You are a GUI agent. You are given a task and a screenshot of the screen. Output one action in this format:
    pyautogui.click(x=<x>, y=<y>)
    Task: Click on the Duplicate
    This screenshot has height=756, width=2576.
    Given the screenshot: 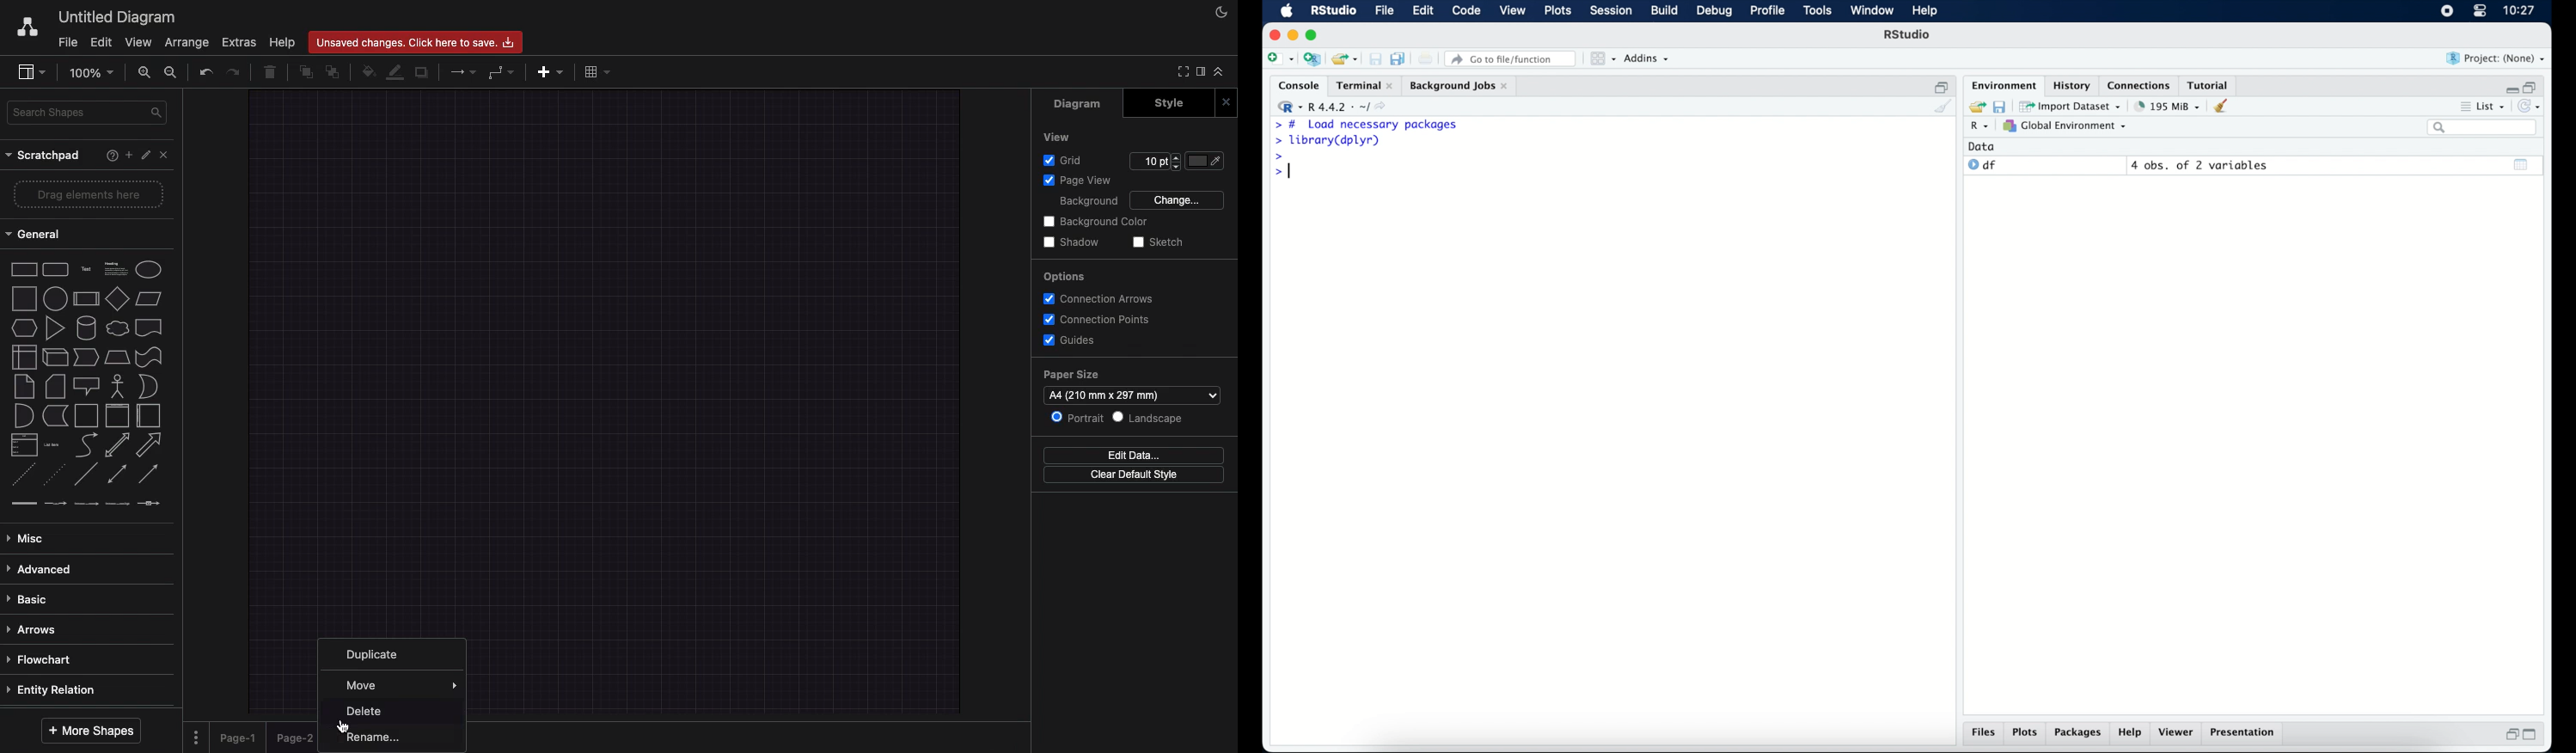 What is the action you would take?
    pyautogui.click(x=377, y=652)
    